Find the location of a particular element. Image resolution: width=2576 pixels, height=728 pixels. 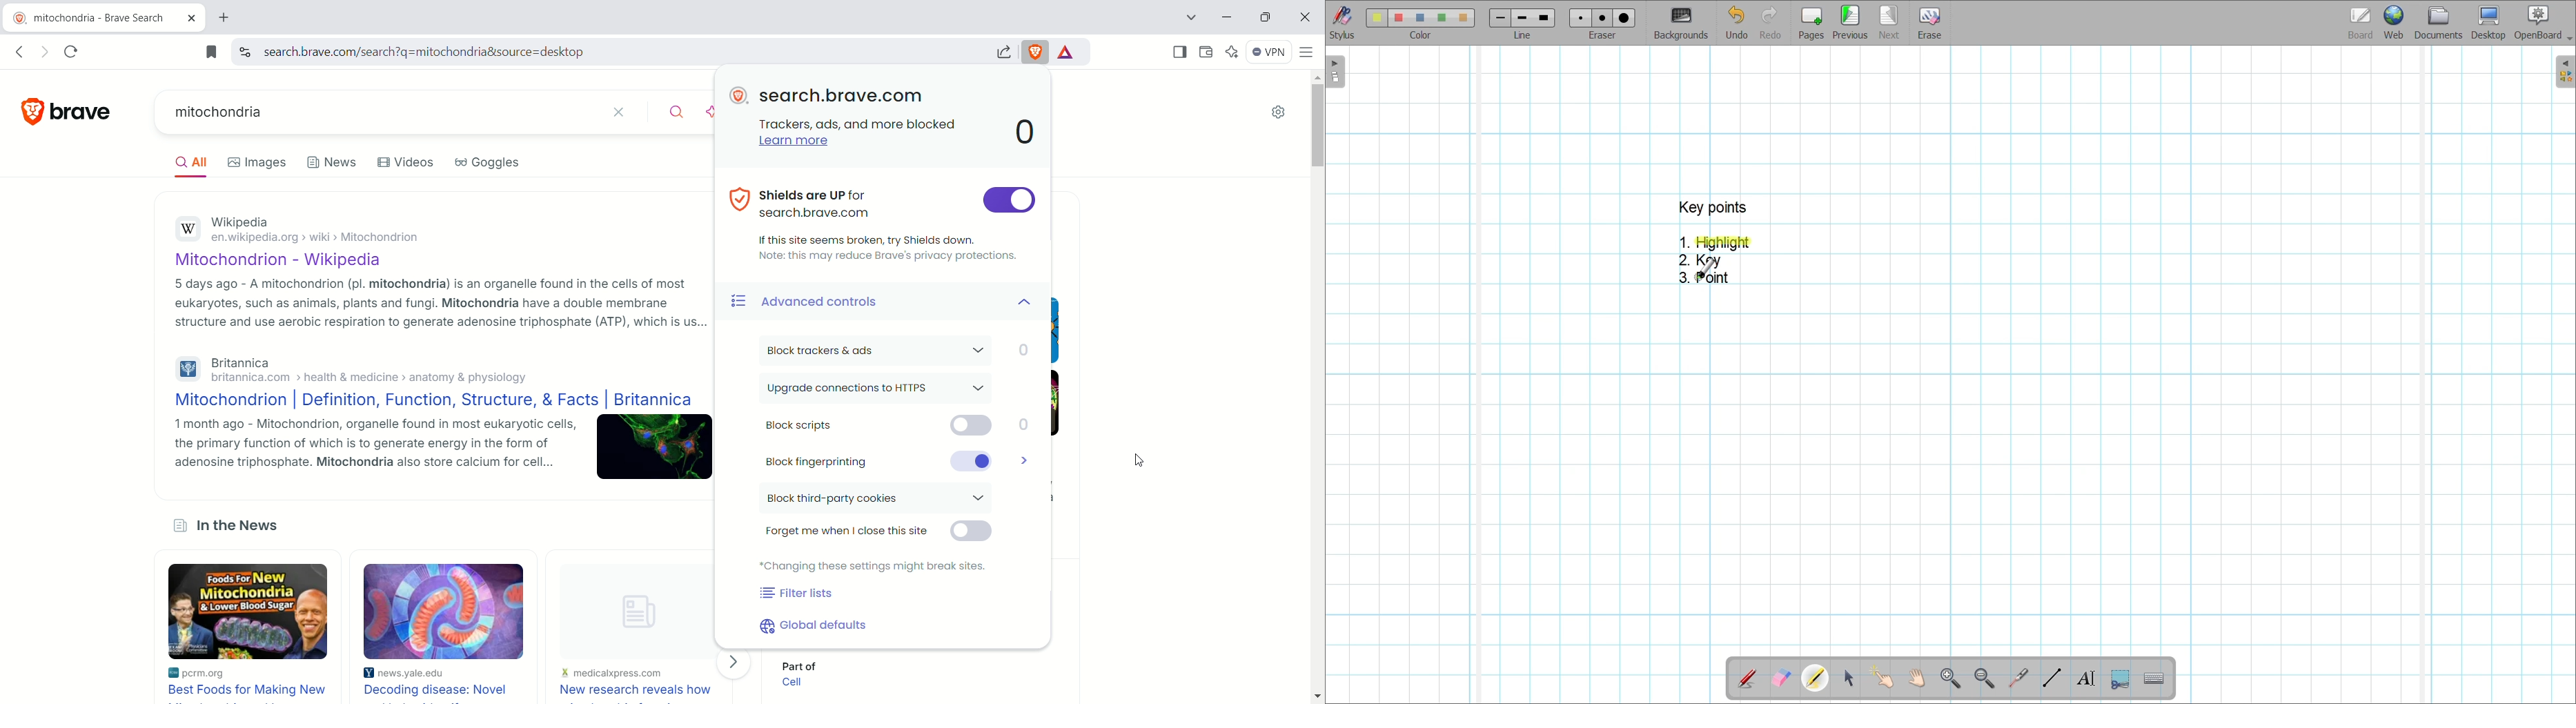

block third-party cookies is located at coordinates (881, 499).